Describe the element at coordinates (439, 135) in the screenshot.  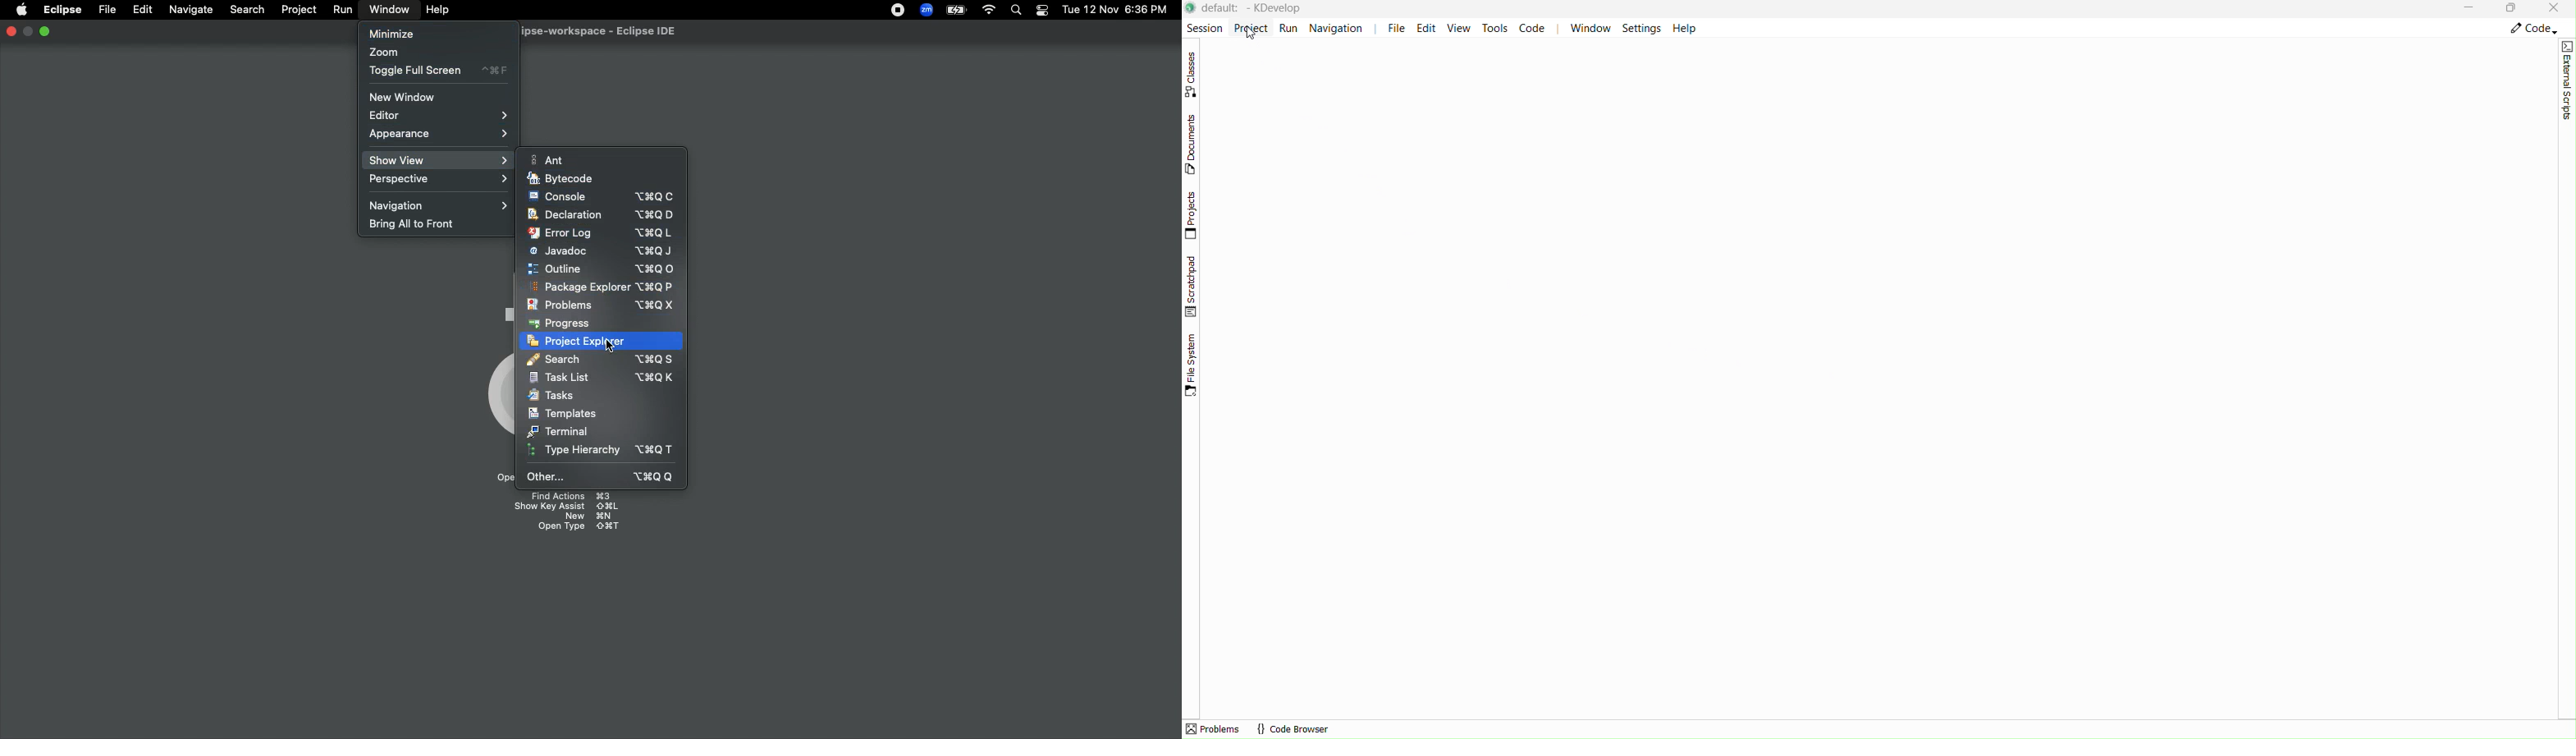
I see `Appearance` at that location.